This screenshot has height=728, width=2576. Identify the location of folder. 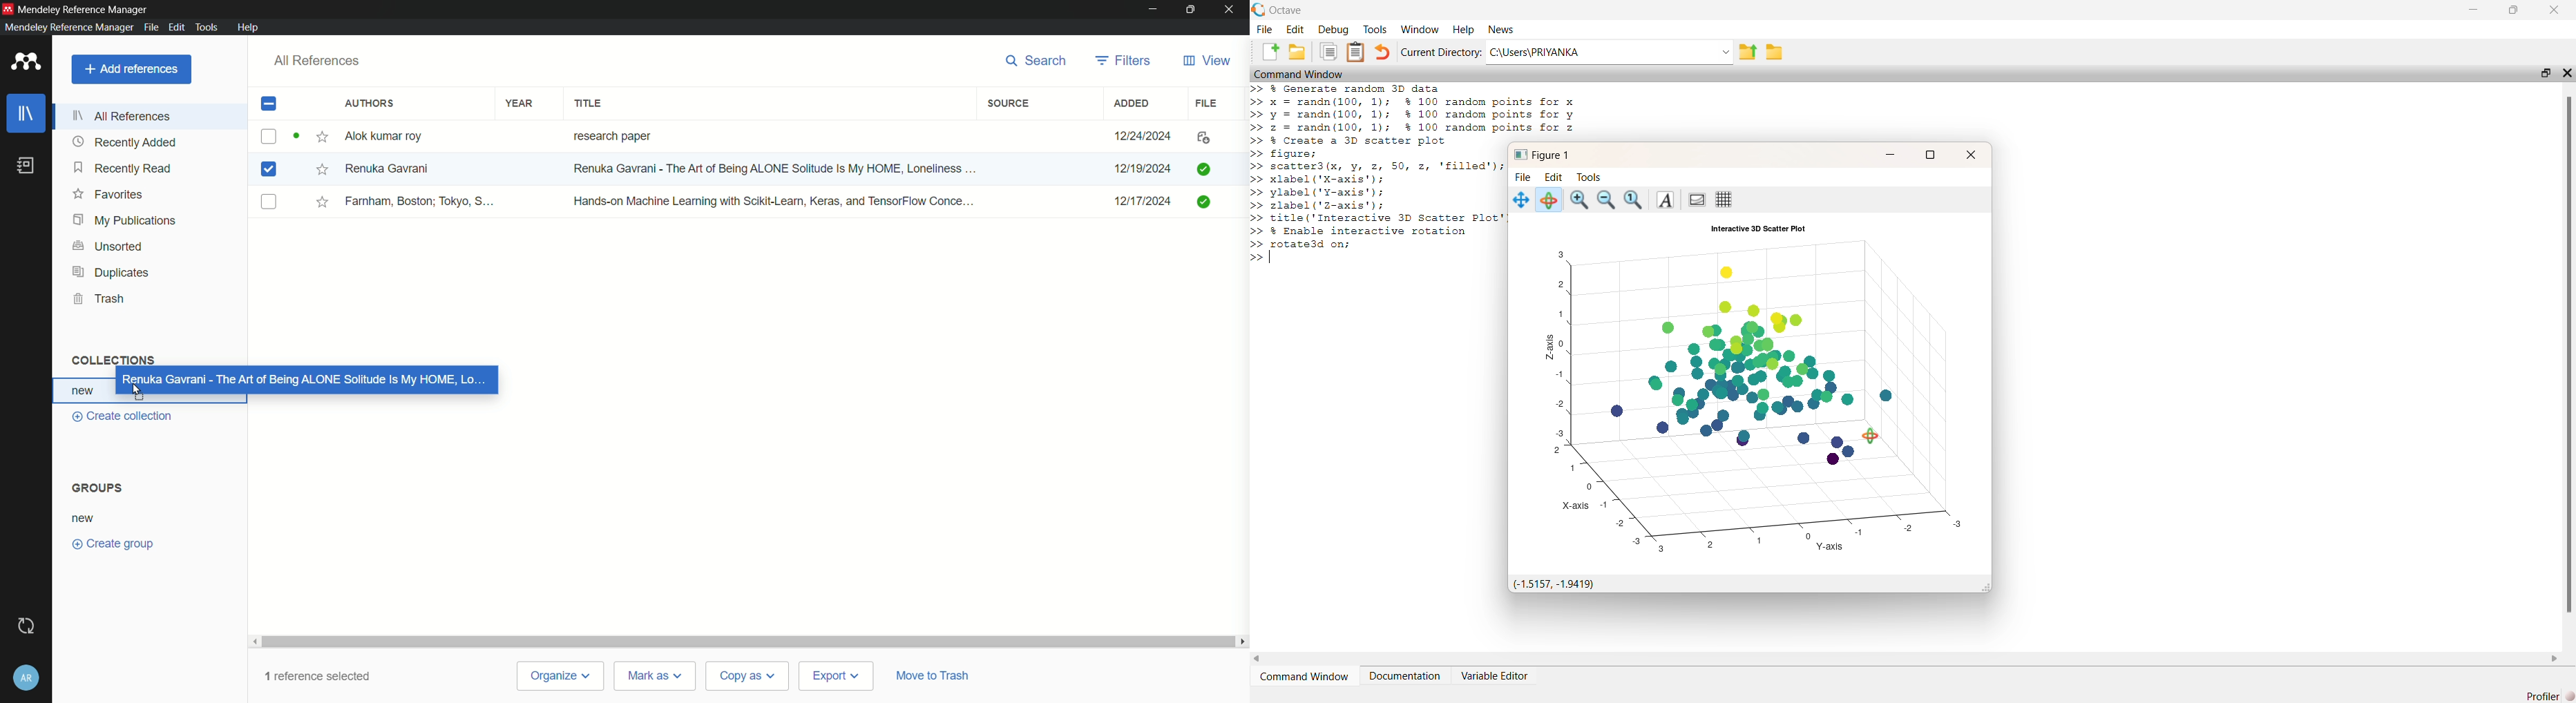
(1296, 51).